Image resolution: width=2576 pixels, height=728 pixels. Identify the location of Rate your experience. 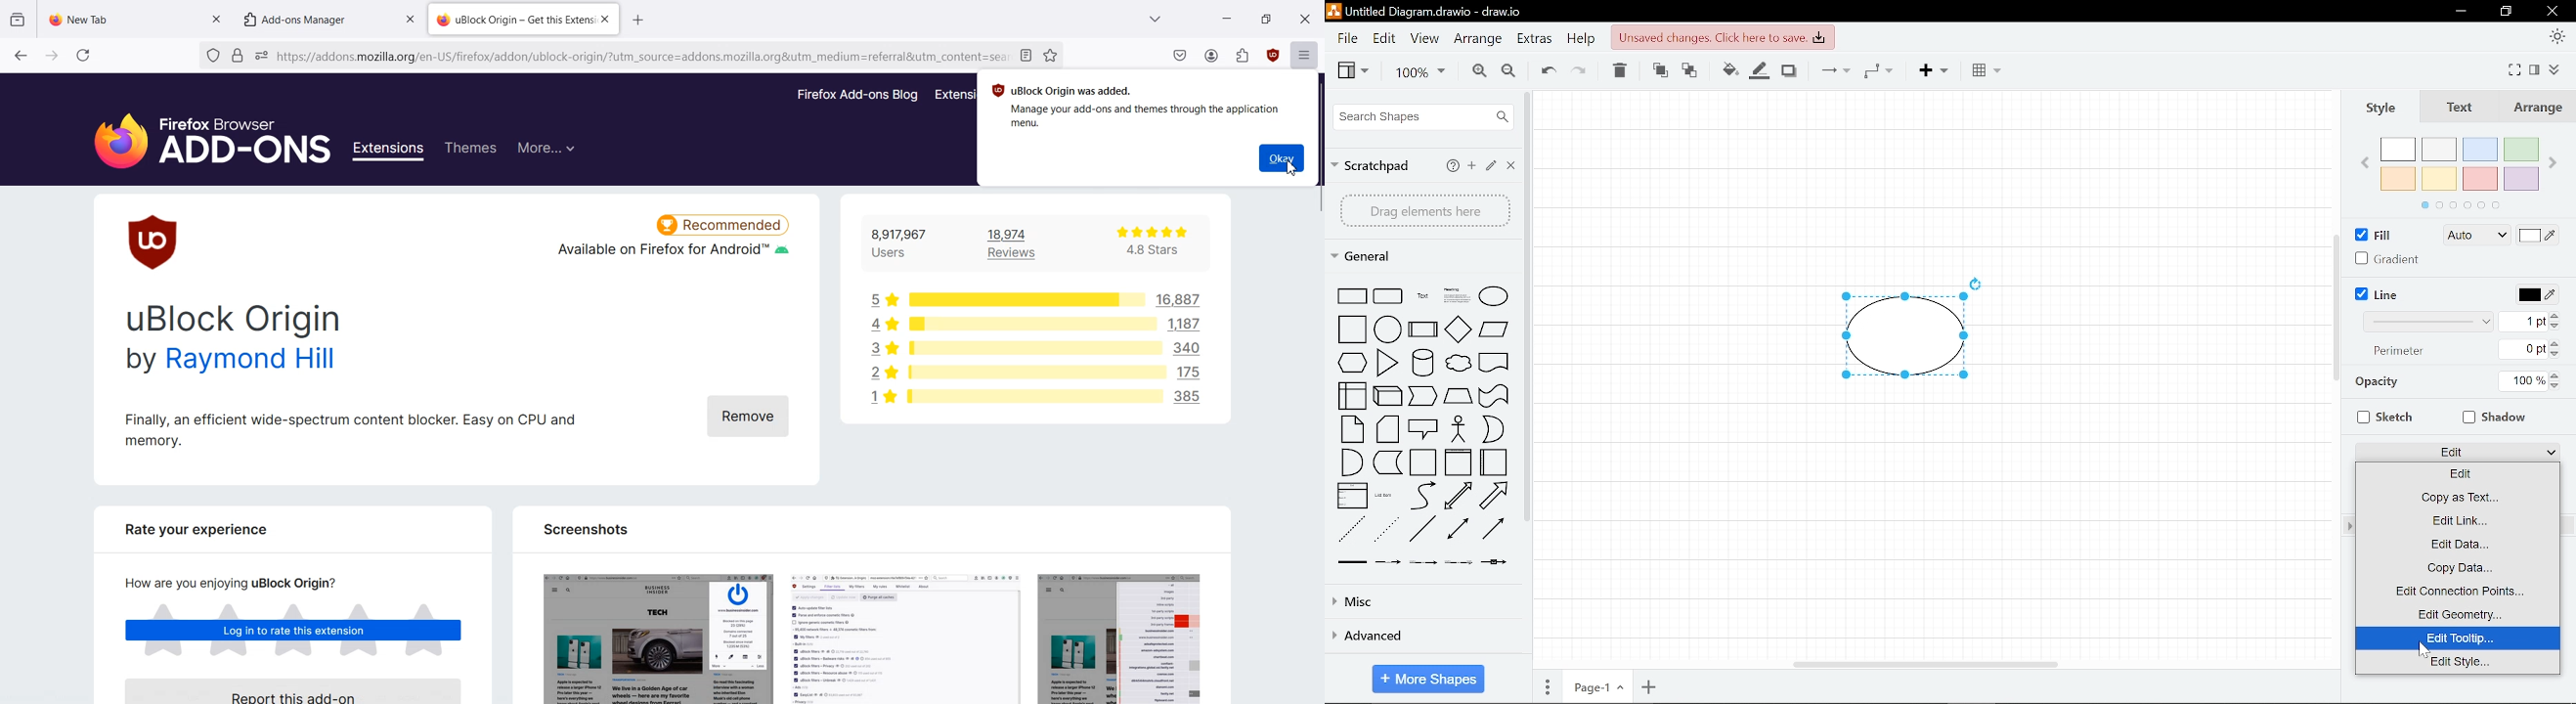
(189, 534).